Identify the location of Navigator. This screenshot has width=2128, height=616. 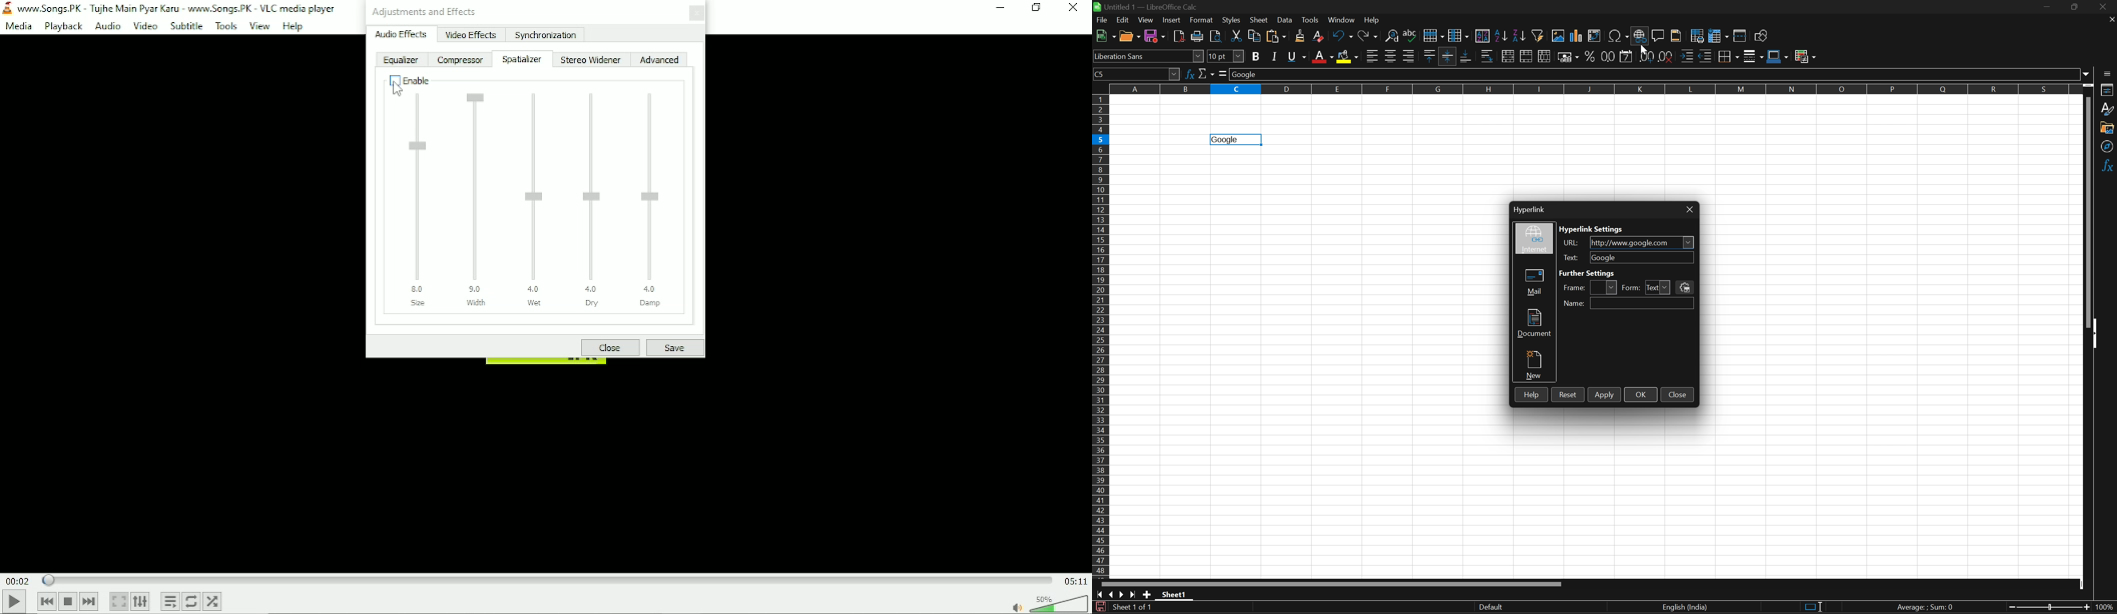
(2108, 147).